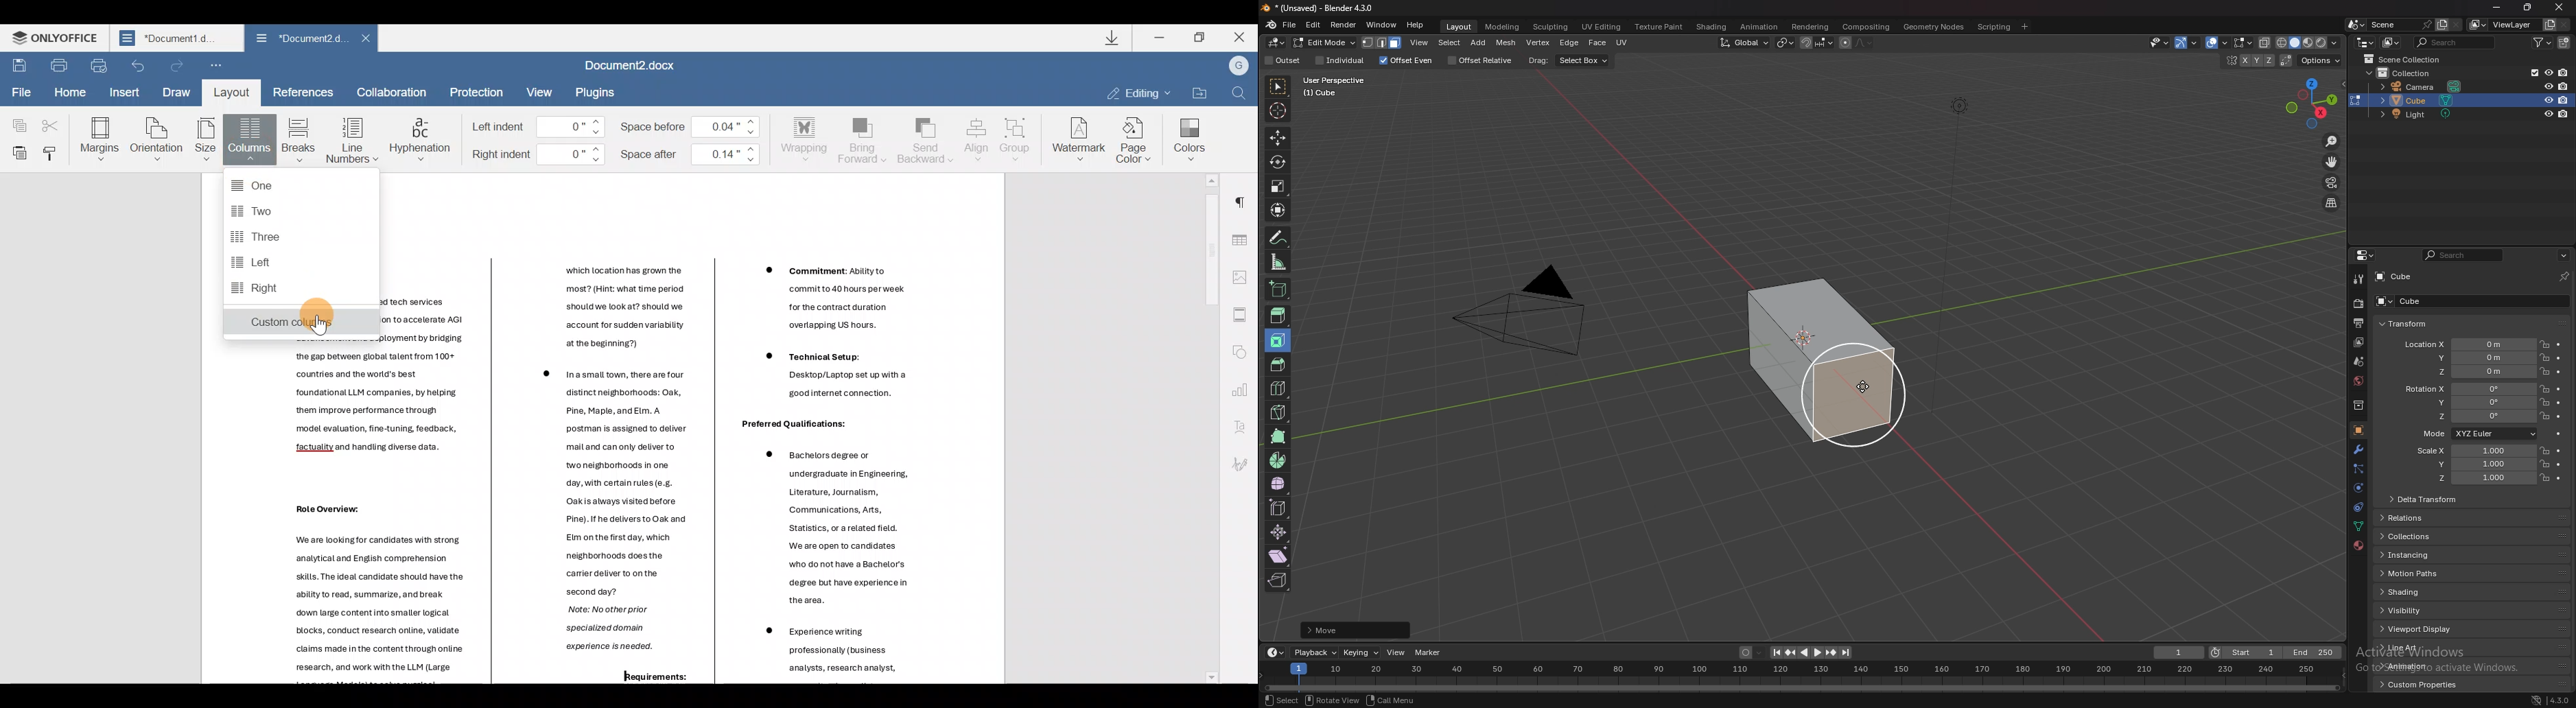 The image size is (2576, 728). I want to click on Watermark, so click(1077, 138).